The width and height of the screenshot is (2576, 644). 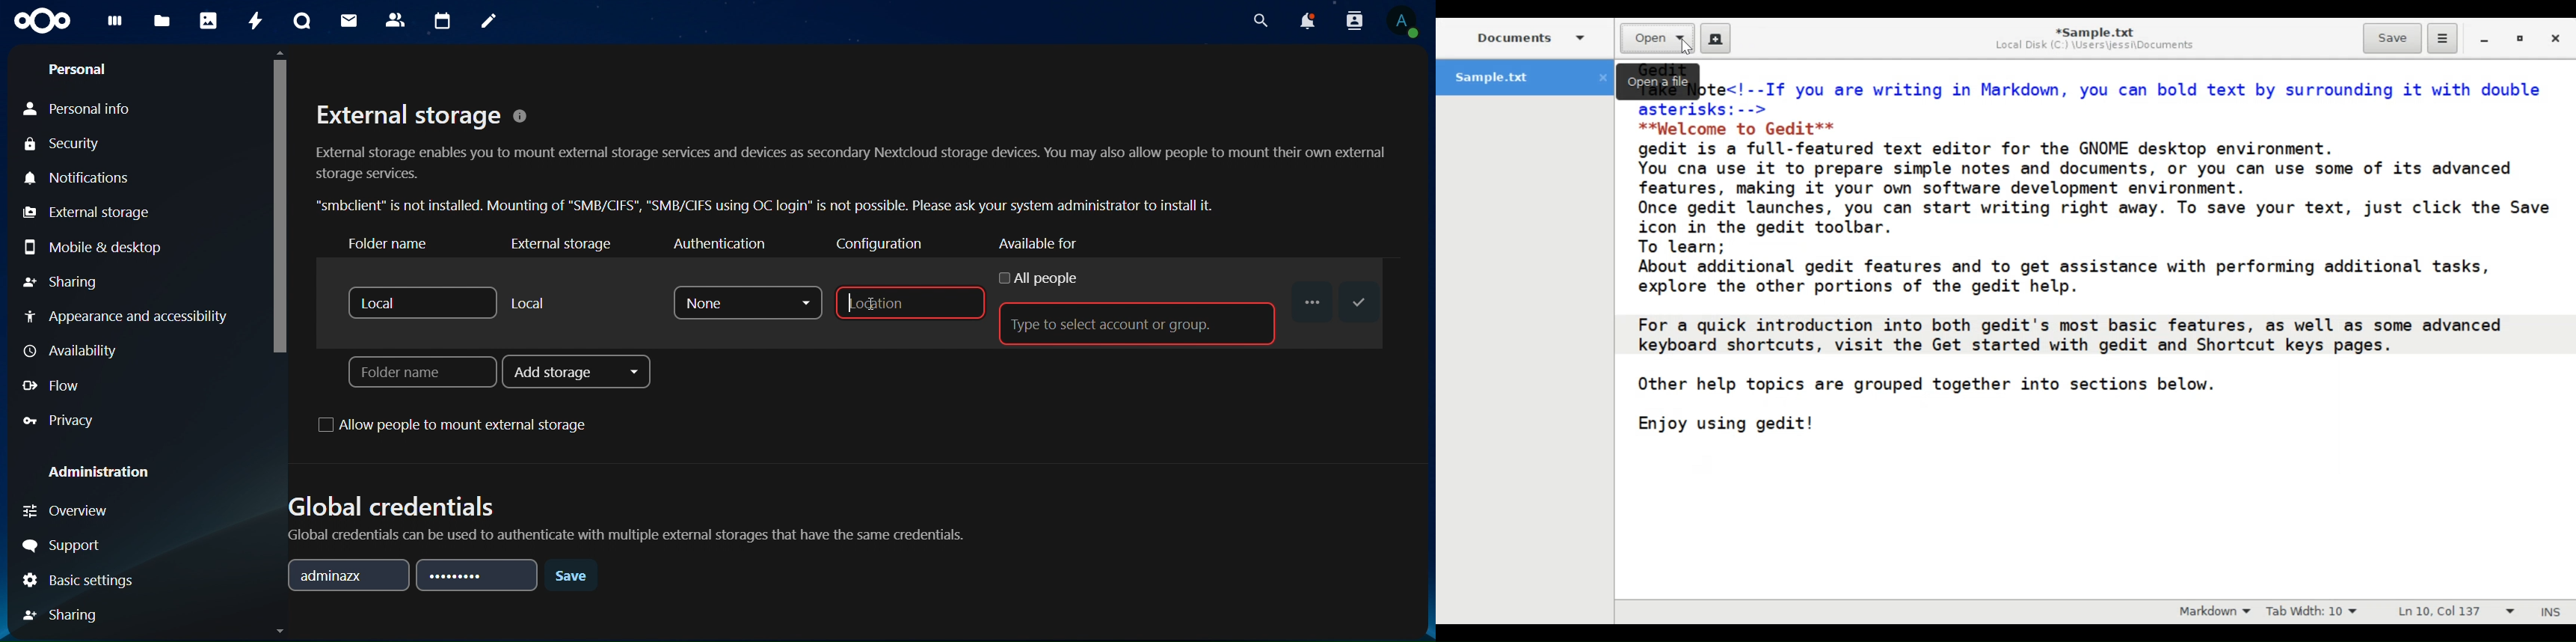 What do you see at coordinates (1525, 77) in the screenshot?
I see `Sample.txt` at bounding box center [1525, 77].